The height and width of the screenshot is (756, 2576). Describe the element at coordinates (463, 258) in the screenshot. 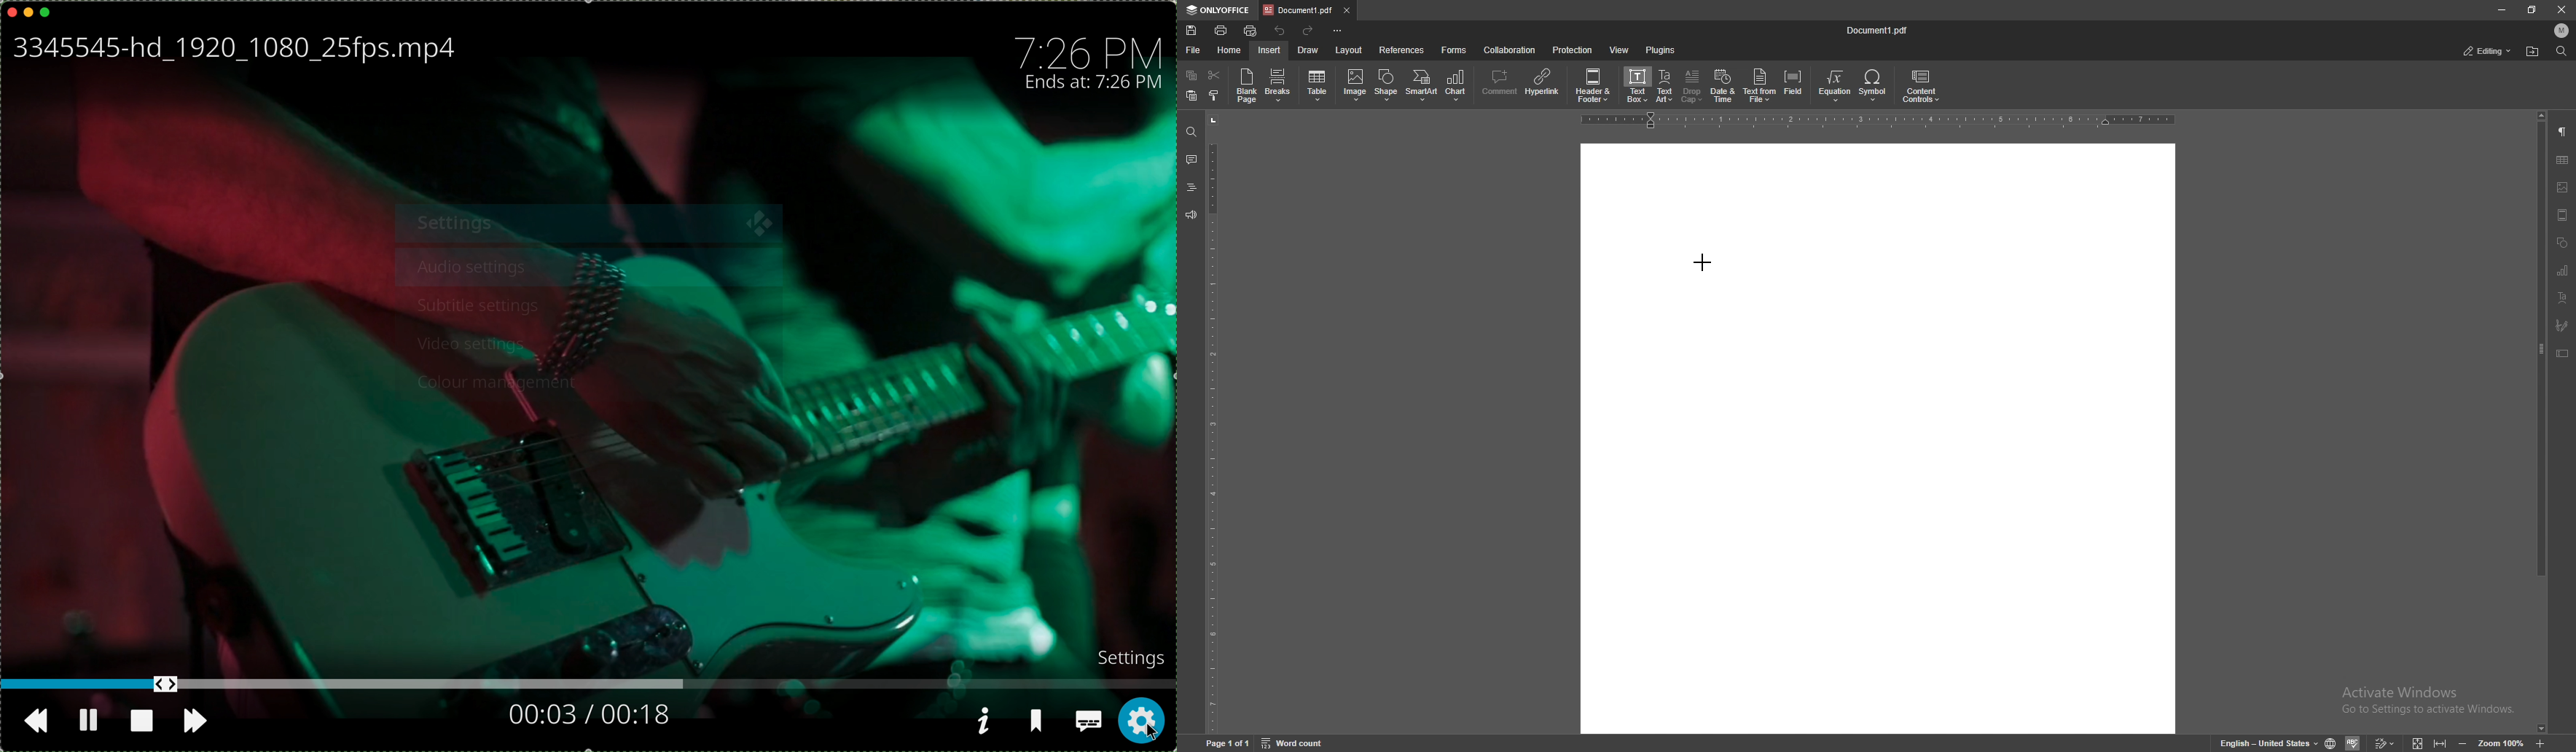

I see `audio settings` at that location.